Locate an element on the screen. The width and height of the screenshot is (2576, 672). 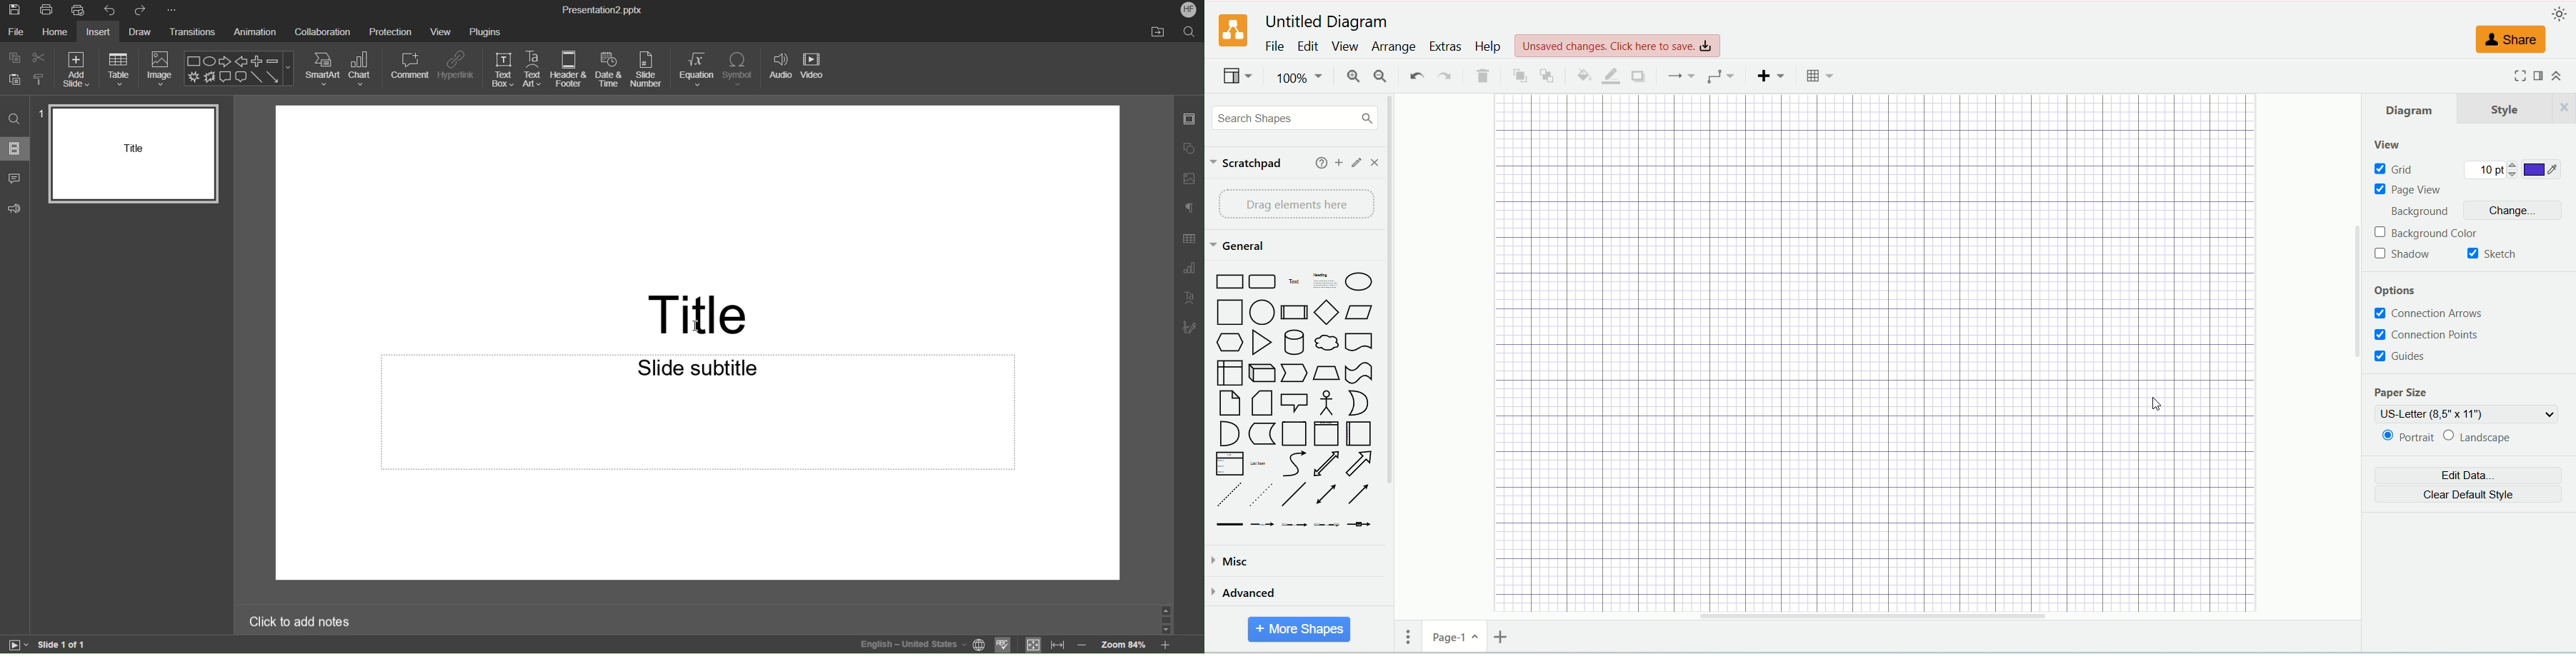
fullscreen is located at coordinates (2520, 75).